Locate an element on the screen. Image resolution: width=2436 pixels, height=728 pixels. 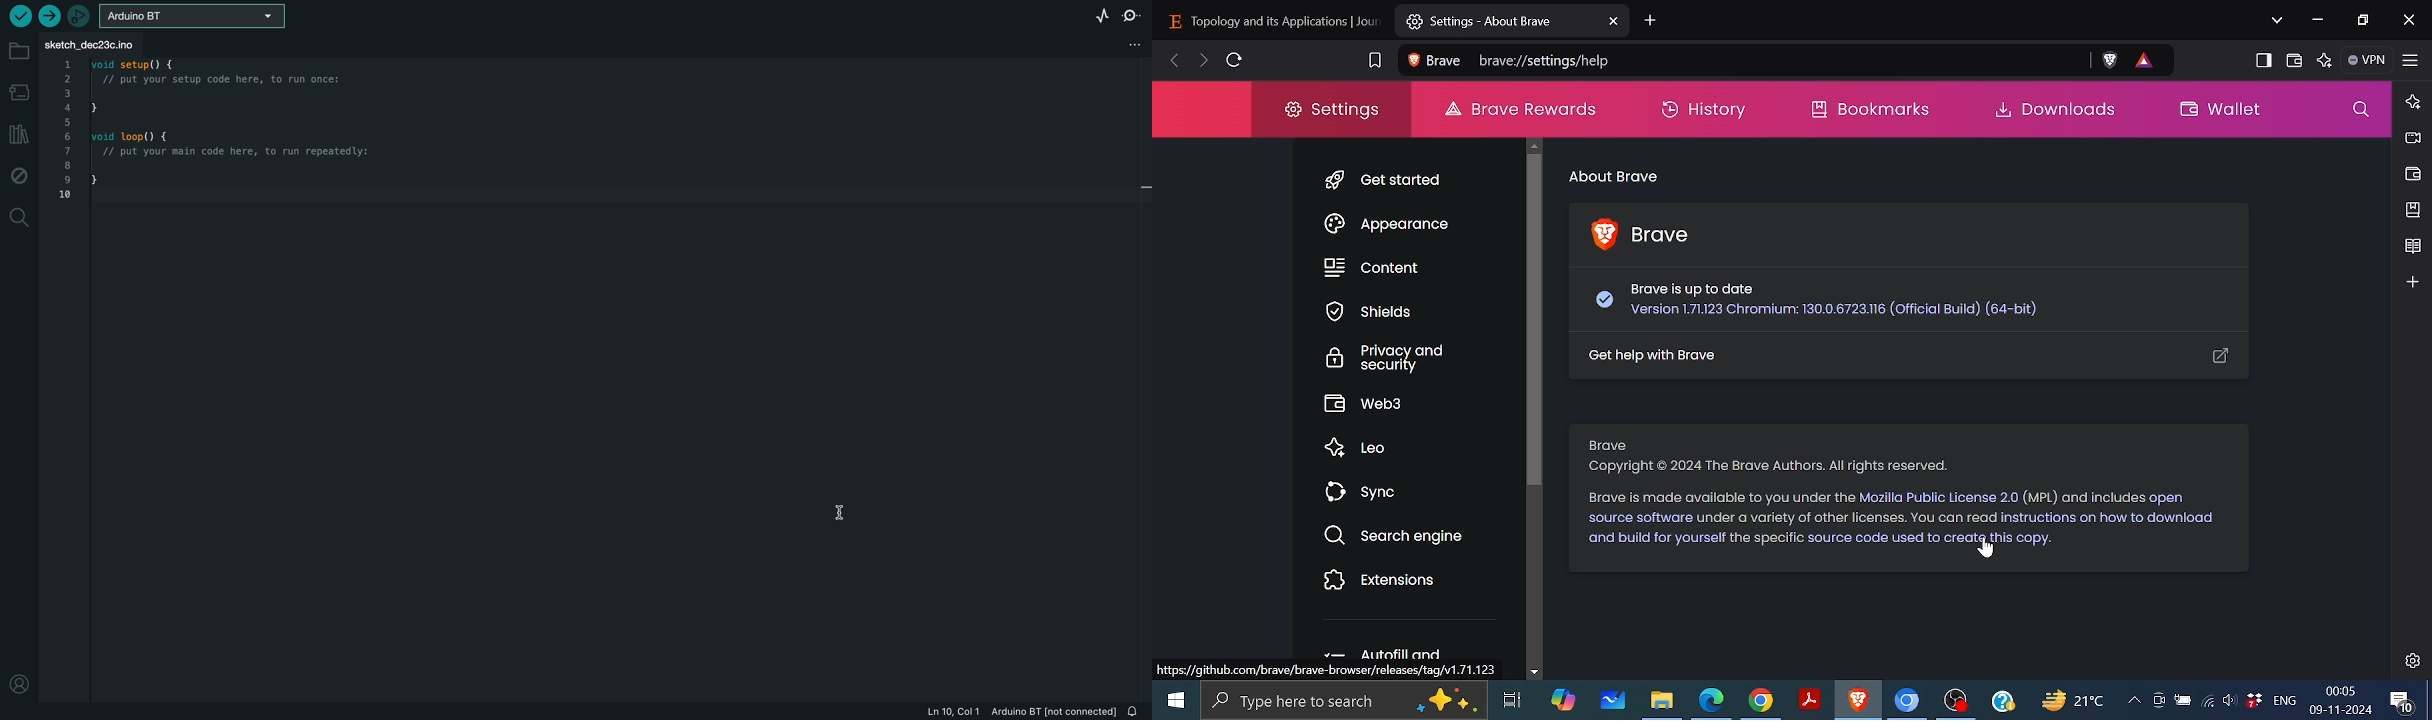
cursor is located at coordinates (2000, 555).